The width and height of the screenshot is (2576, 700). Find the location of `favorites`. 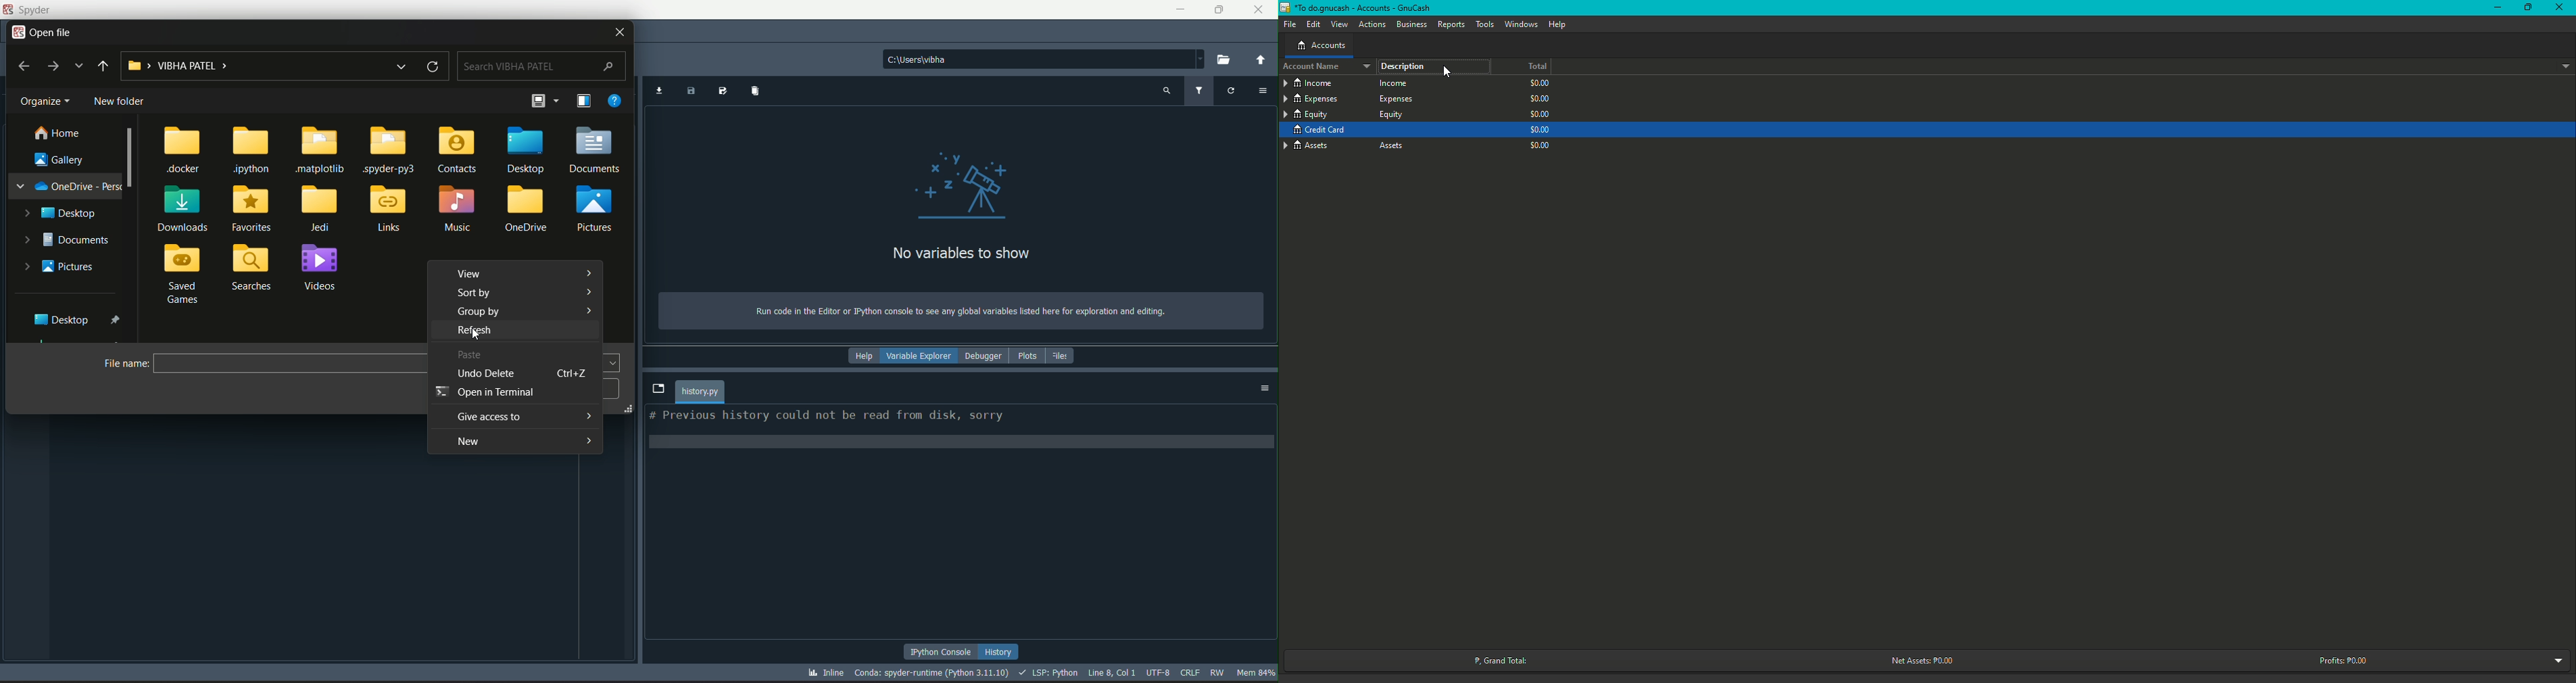

favorites is located at coordinates (251, 209).